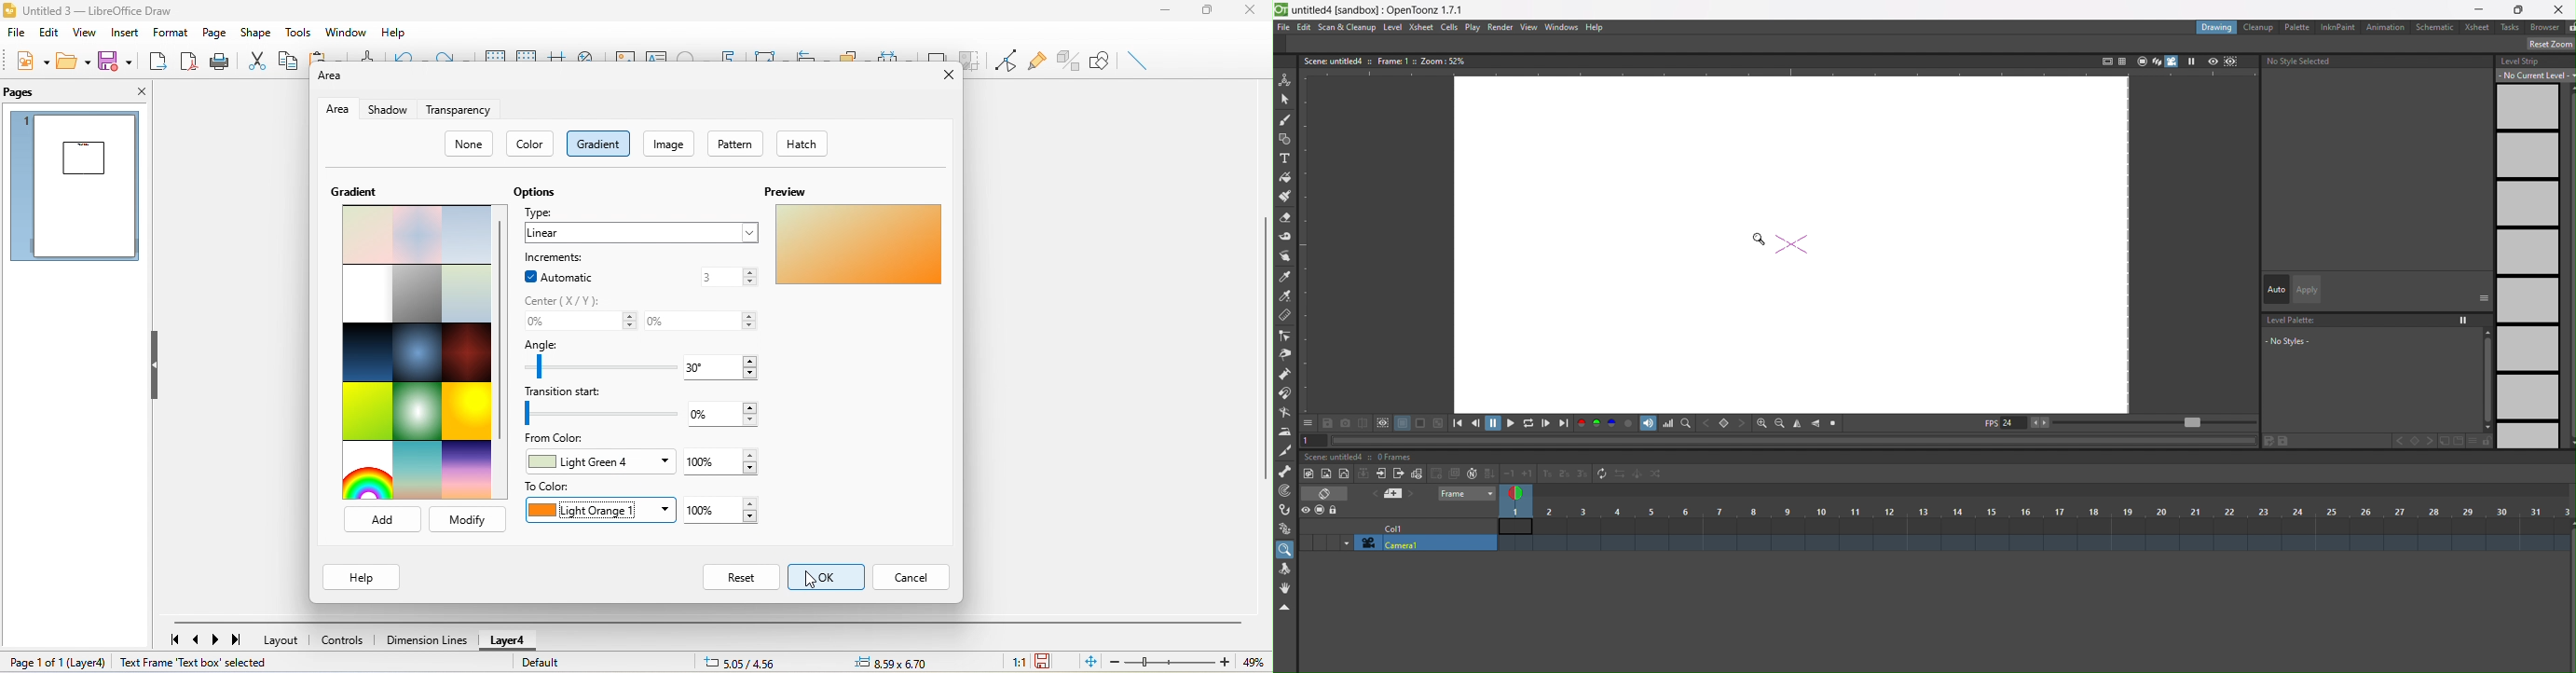 The height and width of the screenshot is (700, 2576). I want to click on angle, so click(549, 345).